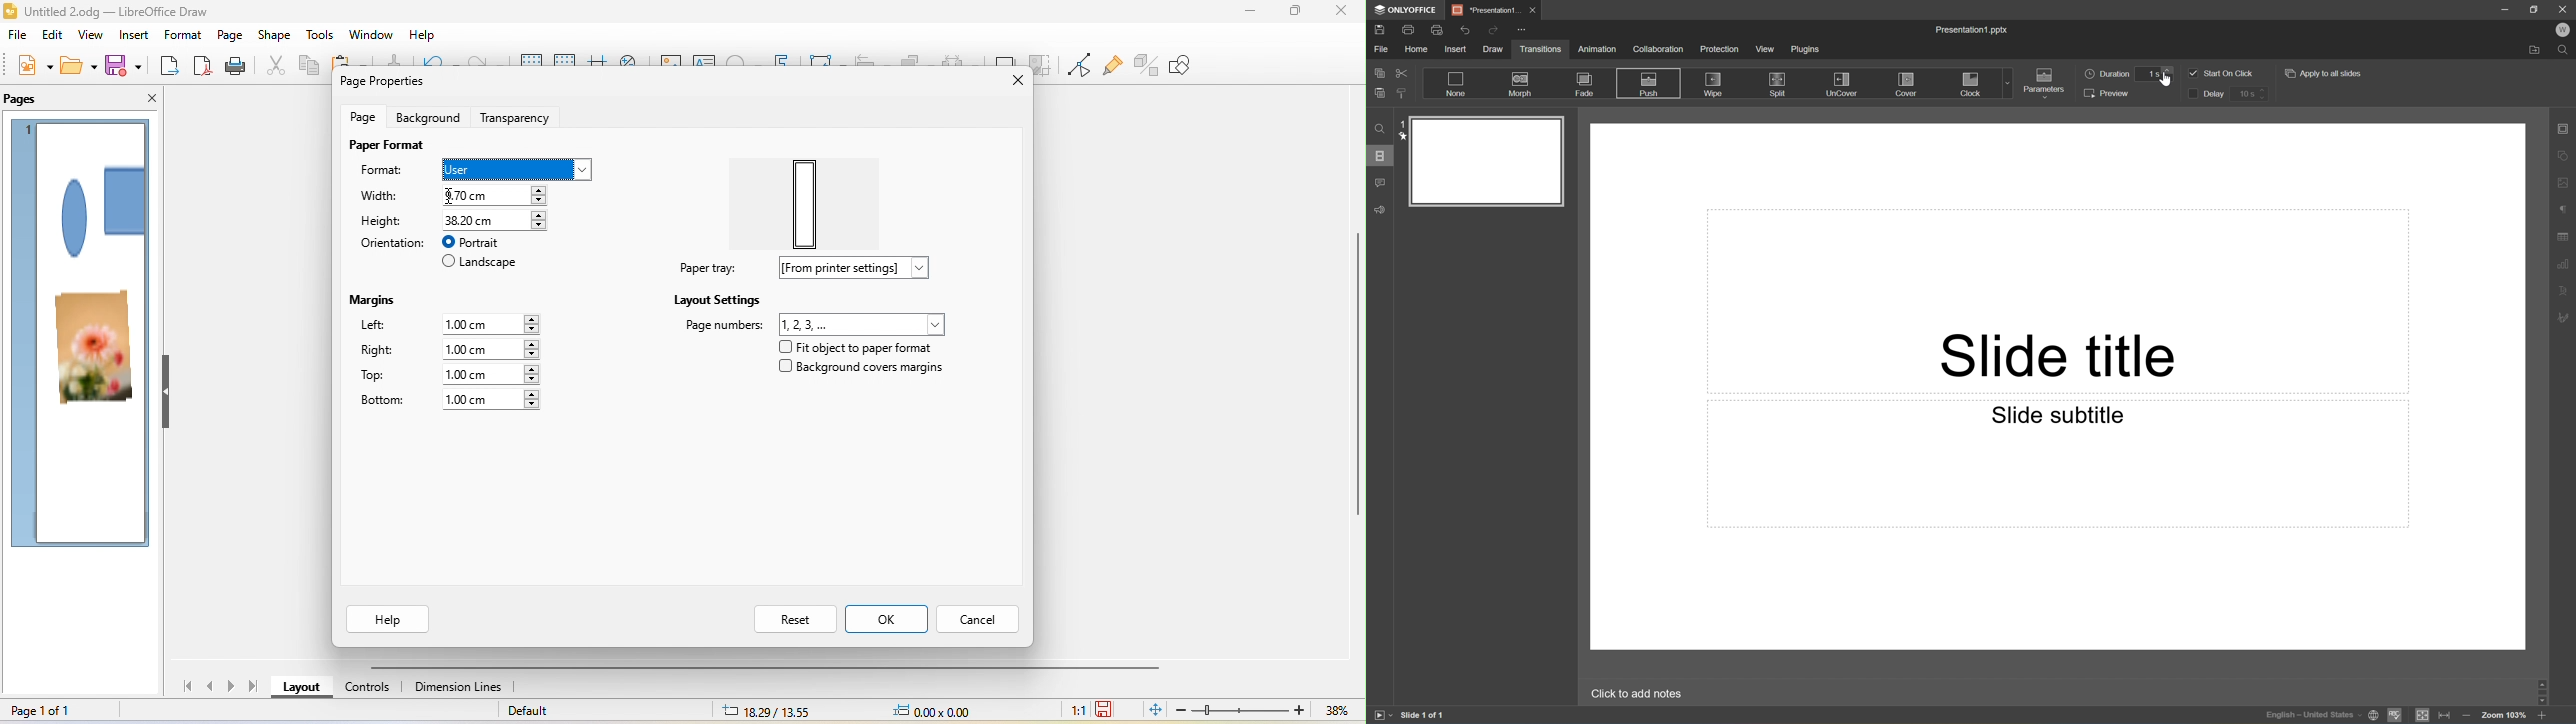 The height and width of the screenshot is (728, 2576). Describe the element at coordinates (491, 349) in the screenshot. I see `1.00 cm` at that location.